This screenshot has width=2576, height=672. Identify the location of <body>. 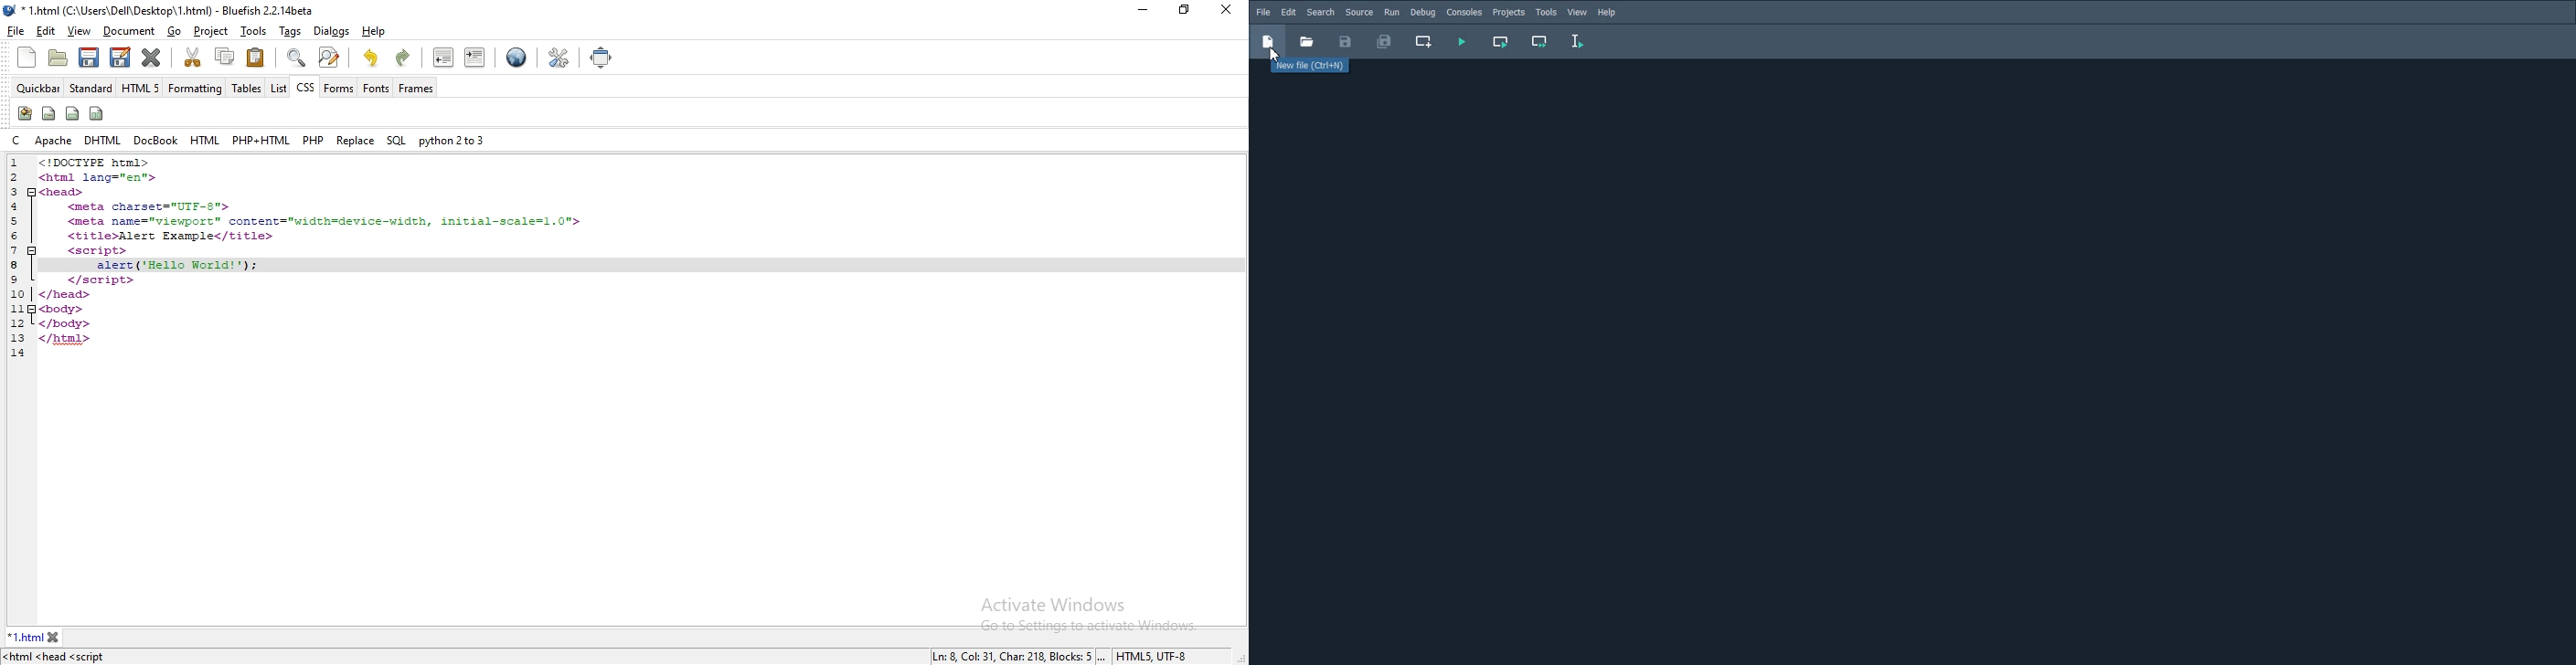
(59, 308).